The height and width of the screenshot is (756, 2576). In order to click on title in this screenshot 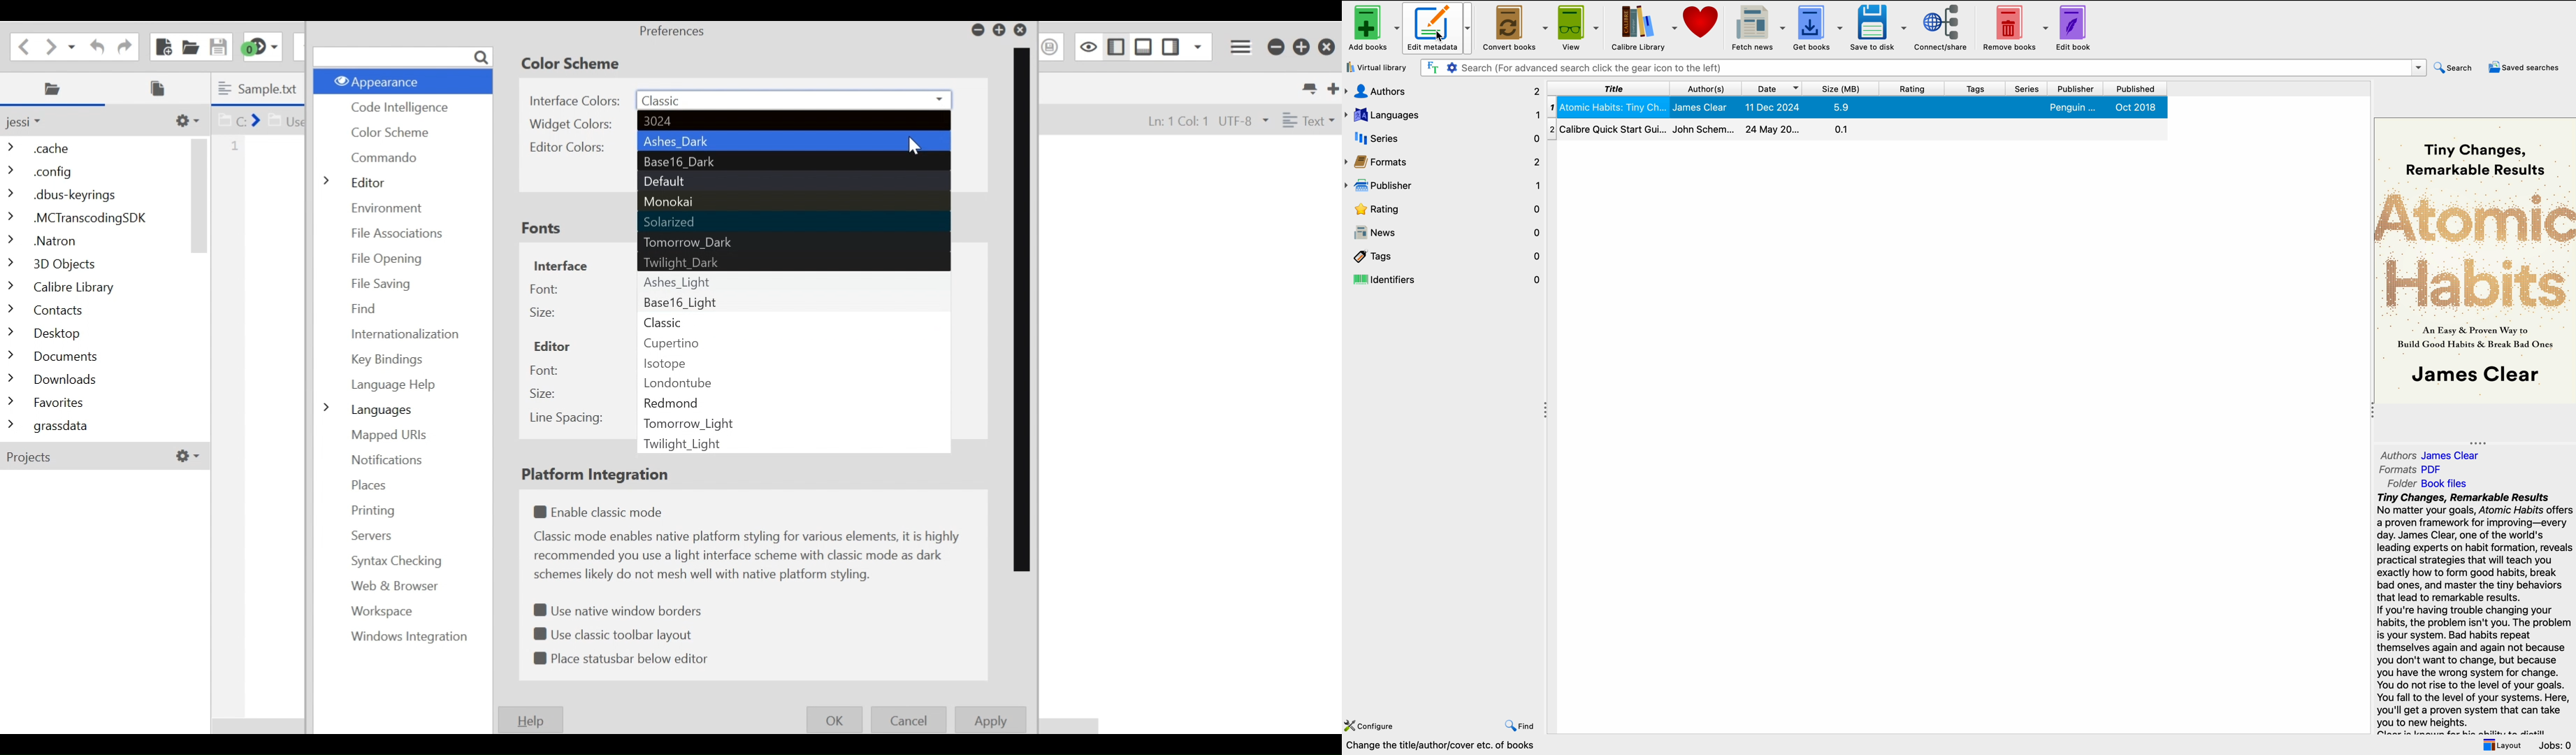, I will do `click(1609, 89)`.